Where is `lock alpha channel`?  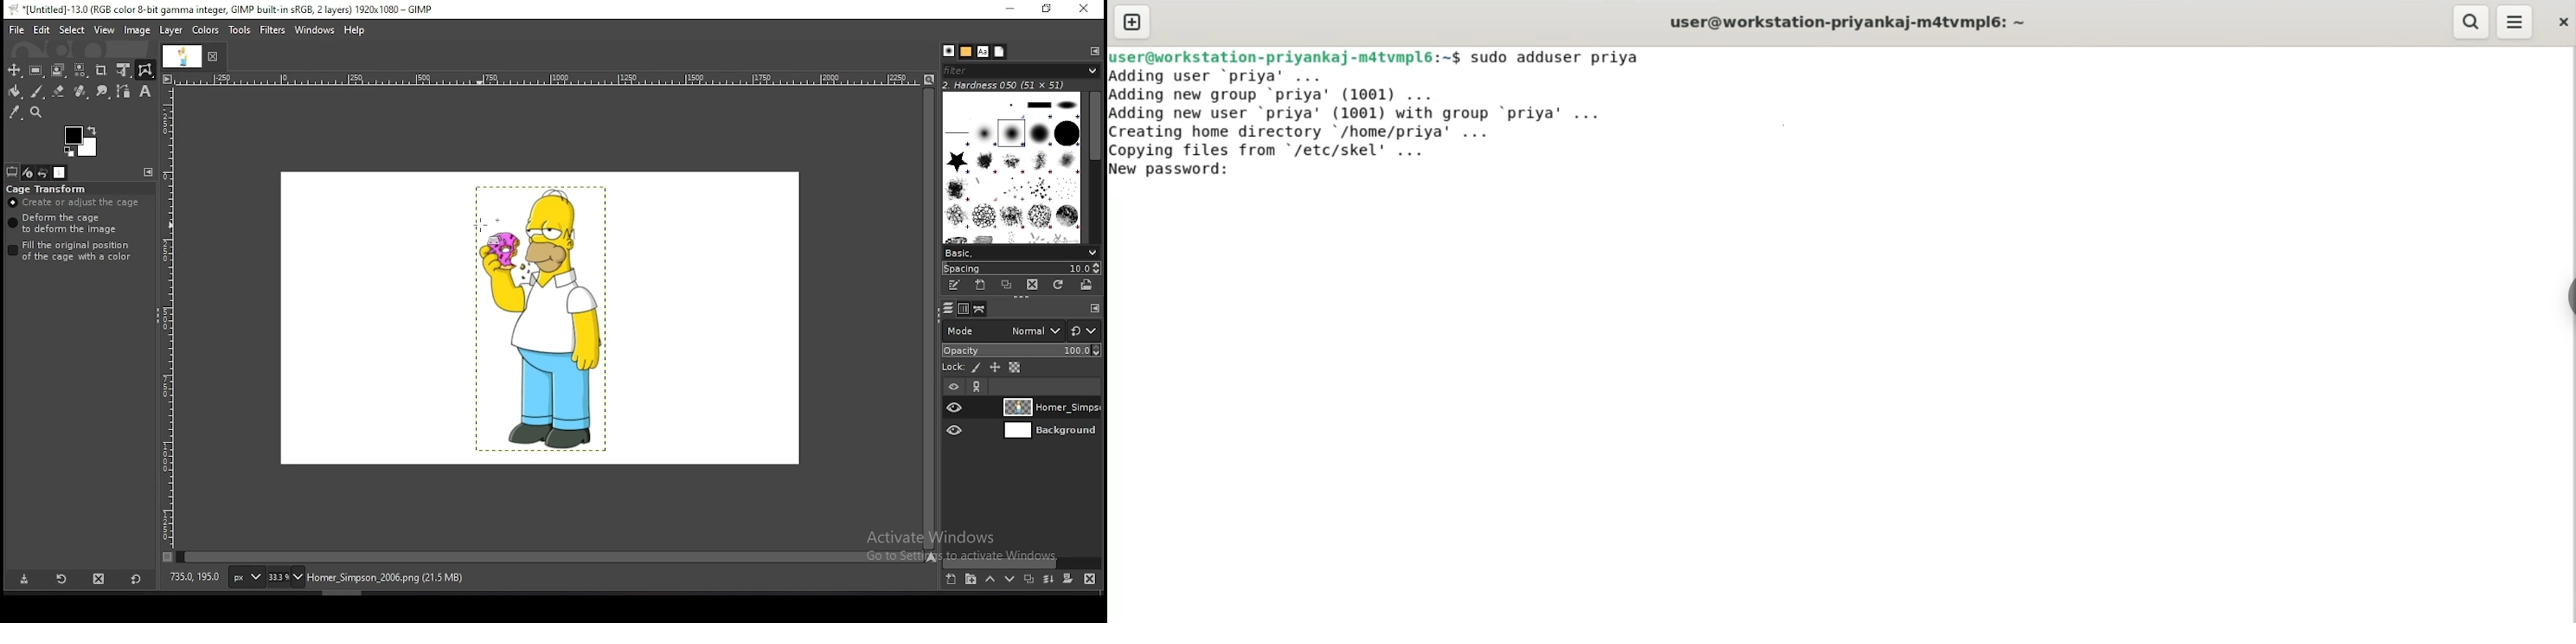 lock alpha channel is located at coordinates (1014, 369).